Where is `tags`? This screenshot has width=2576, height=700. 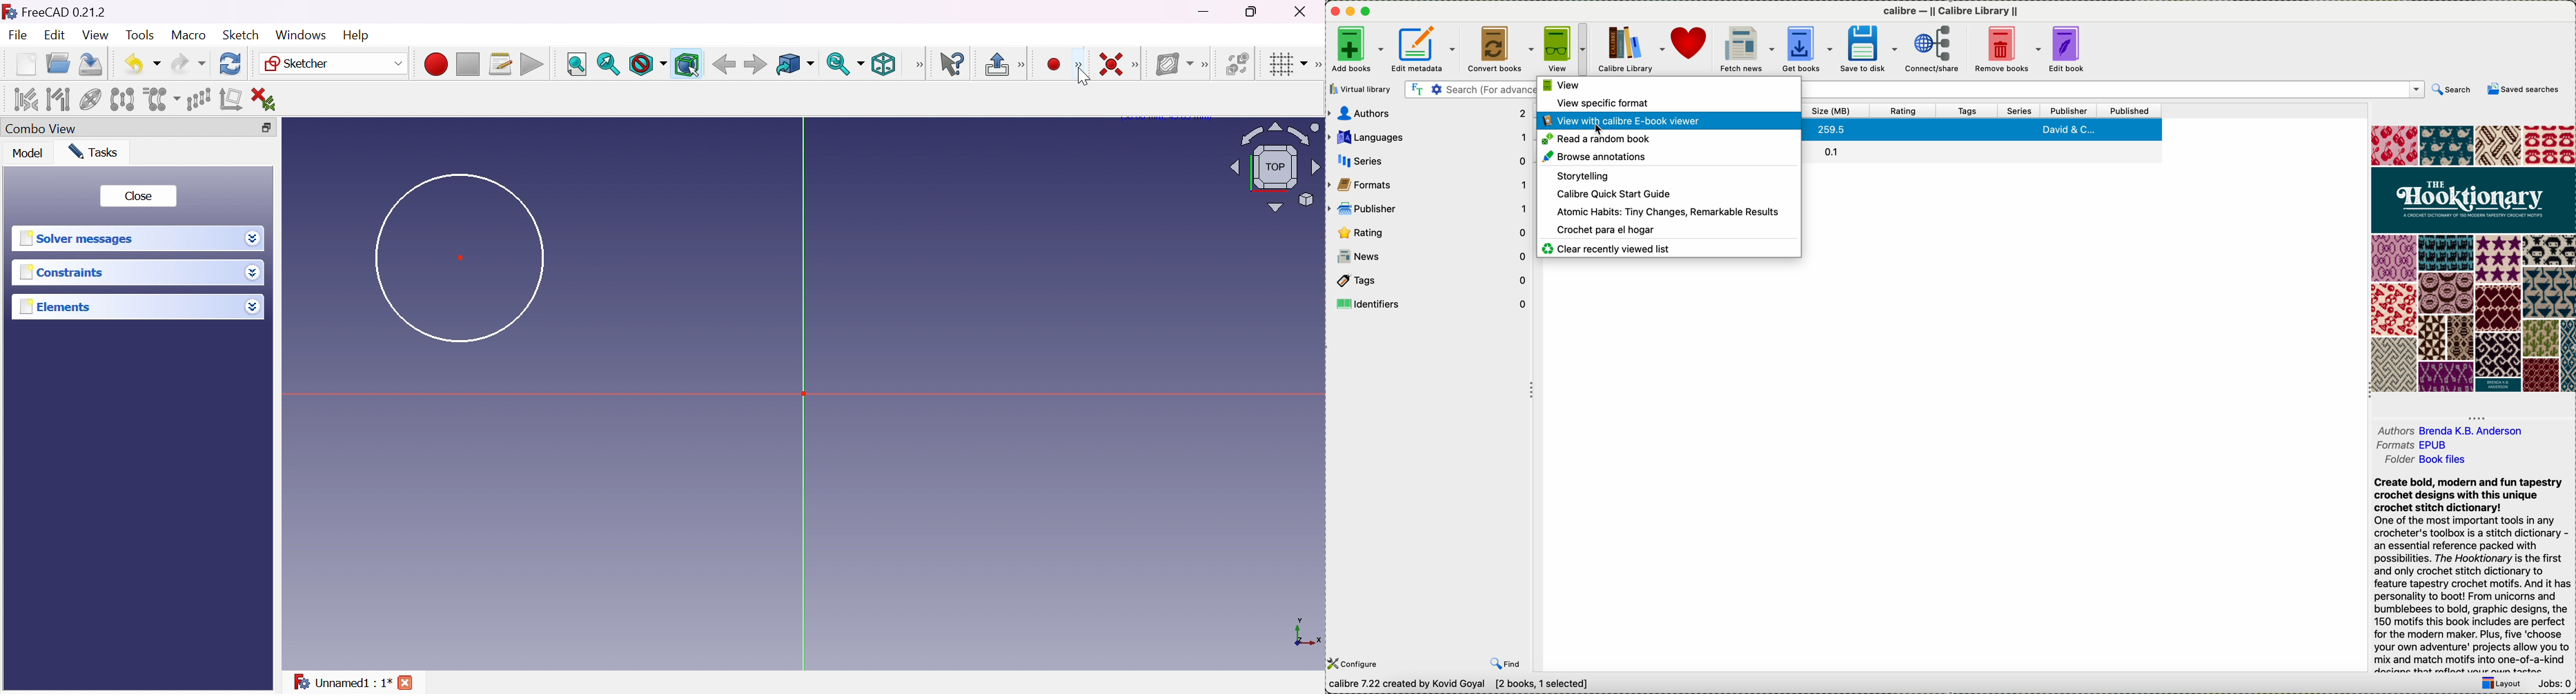 tags is located at coordinates (1971, 110).